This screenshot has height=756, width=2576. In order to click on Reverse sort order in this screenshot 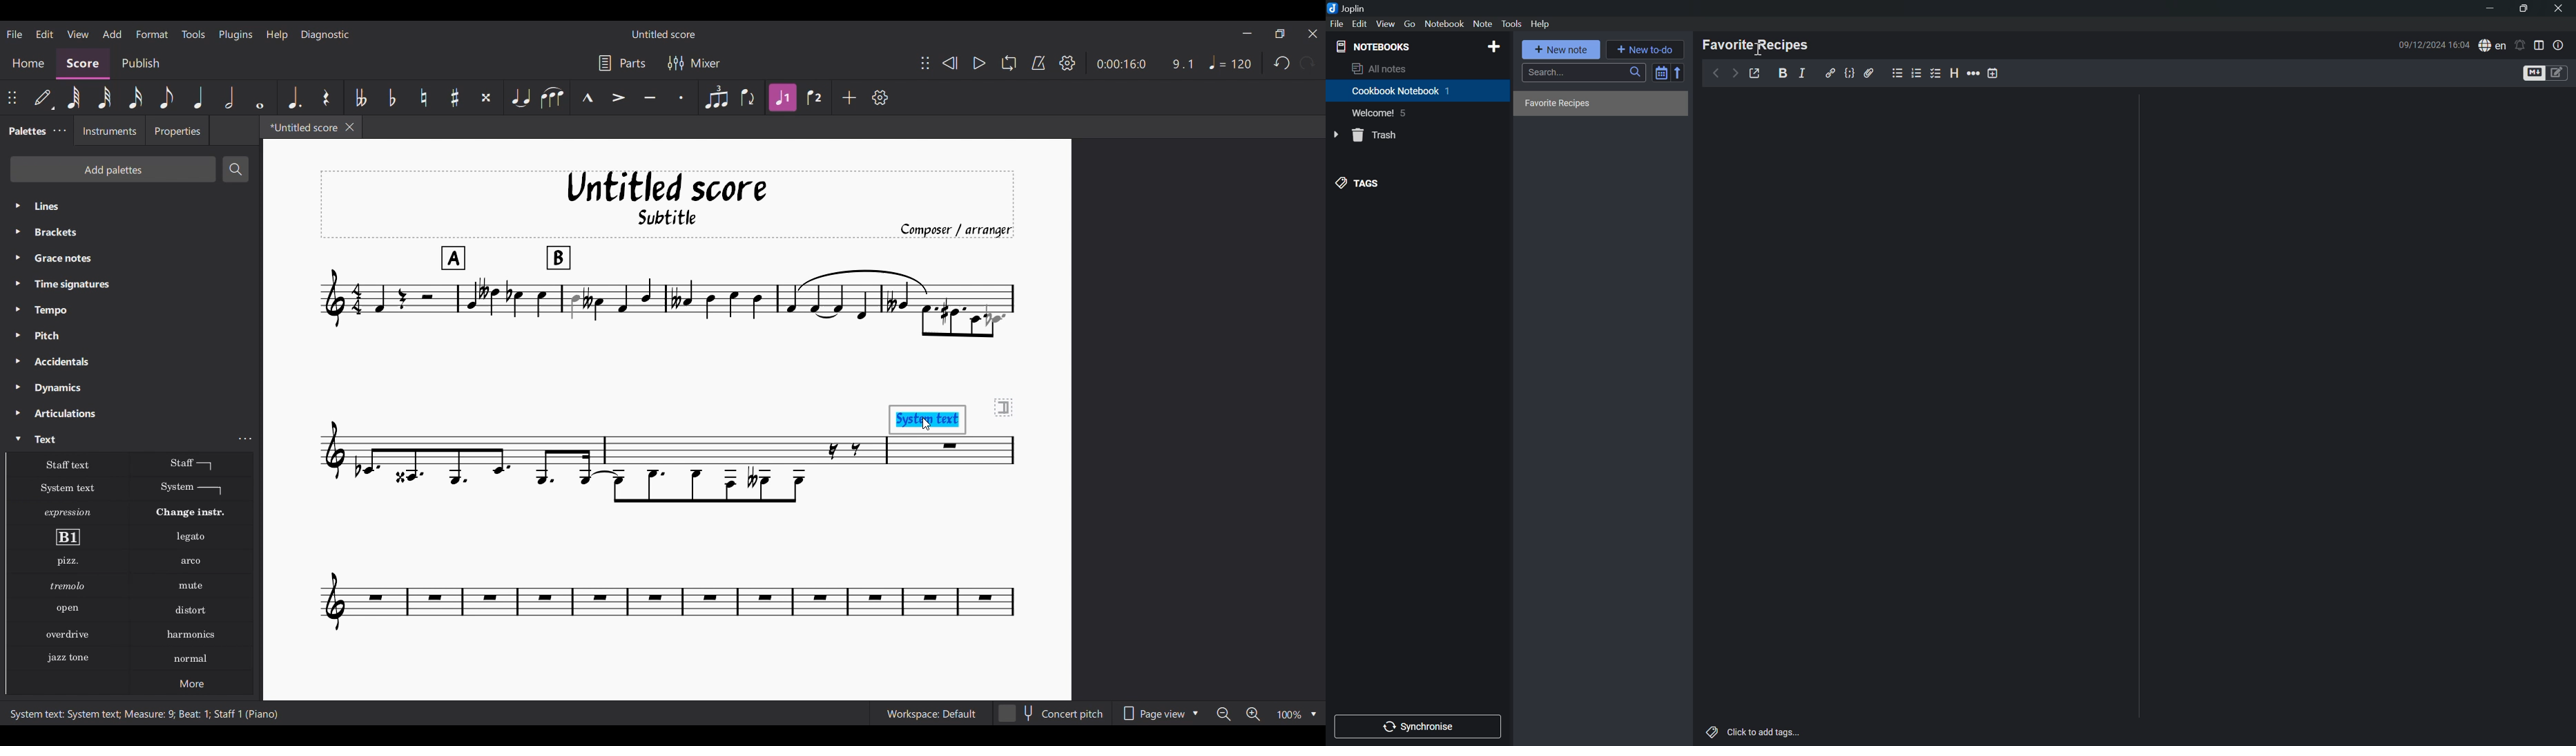, I will do `click(1677, 73)`.